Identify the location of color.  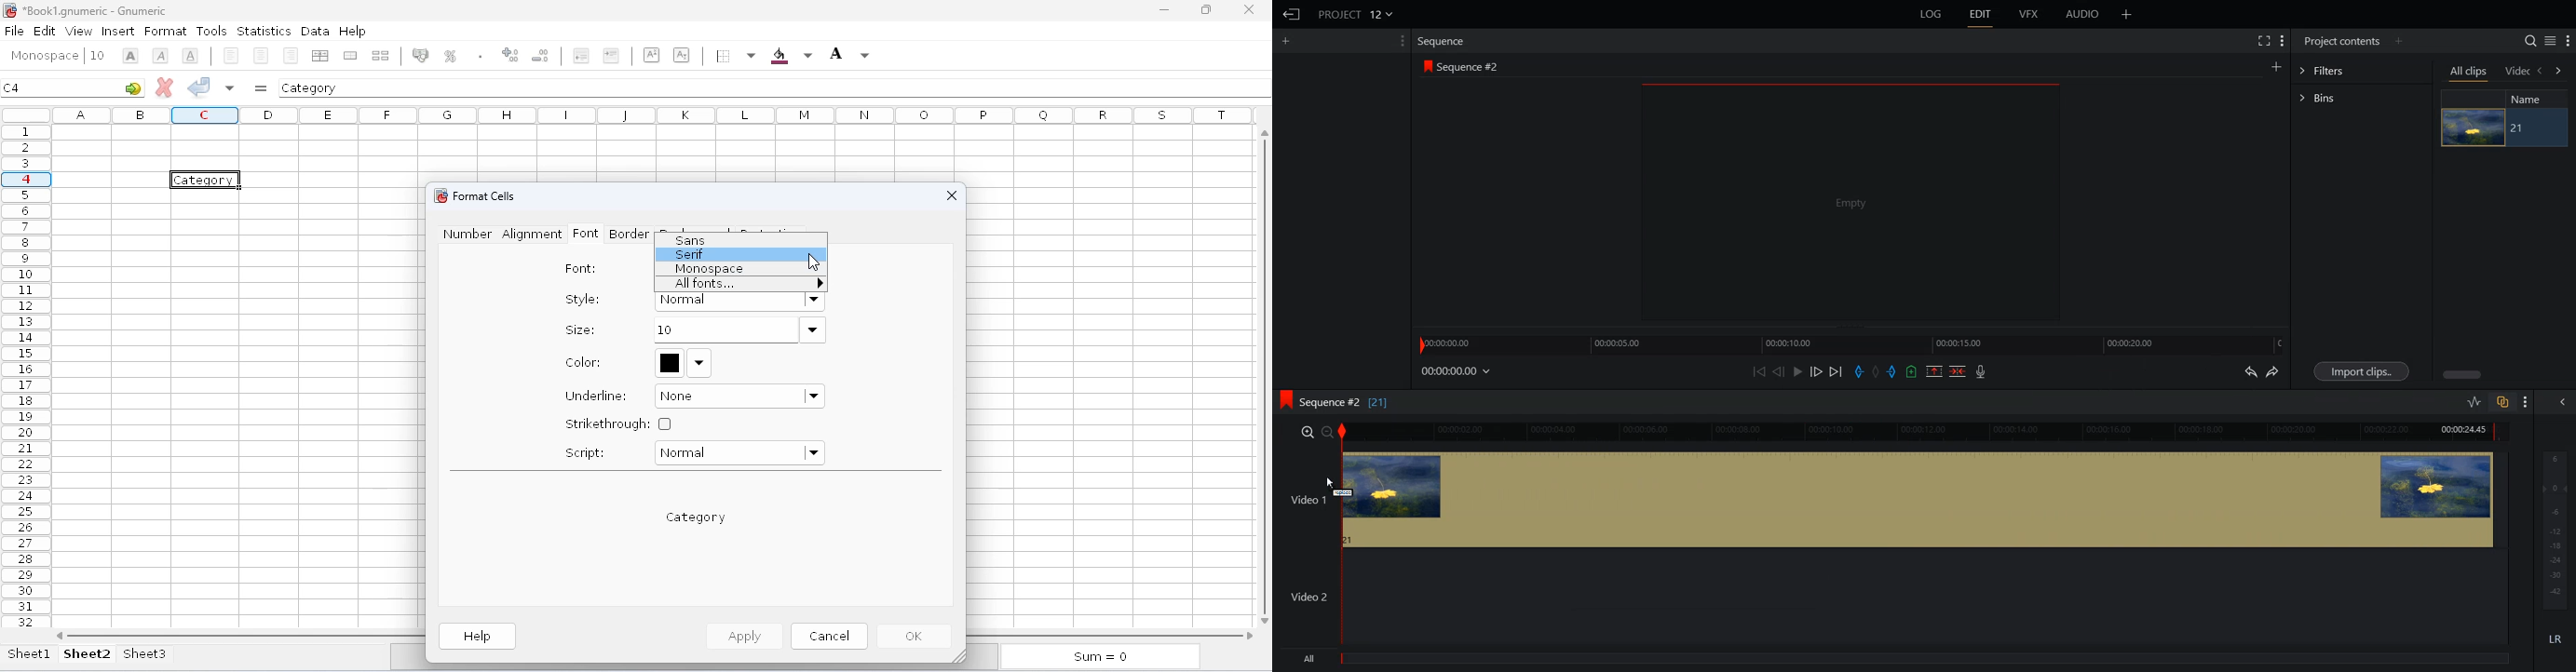
(684, 362).